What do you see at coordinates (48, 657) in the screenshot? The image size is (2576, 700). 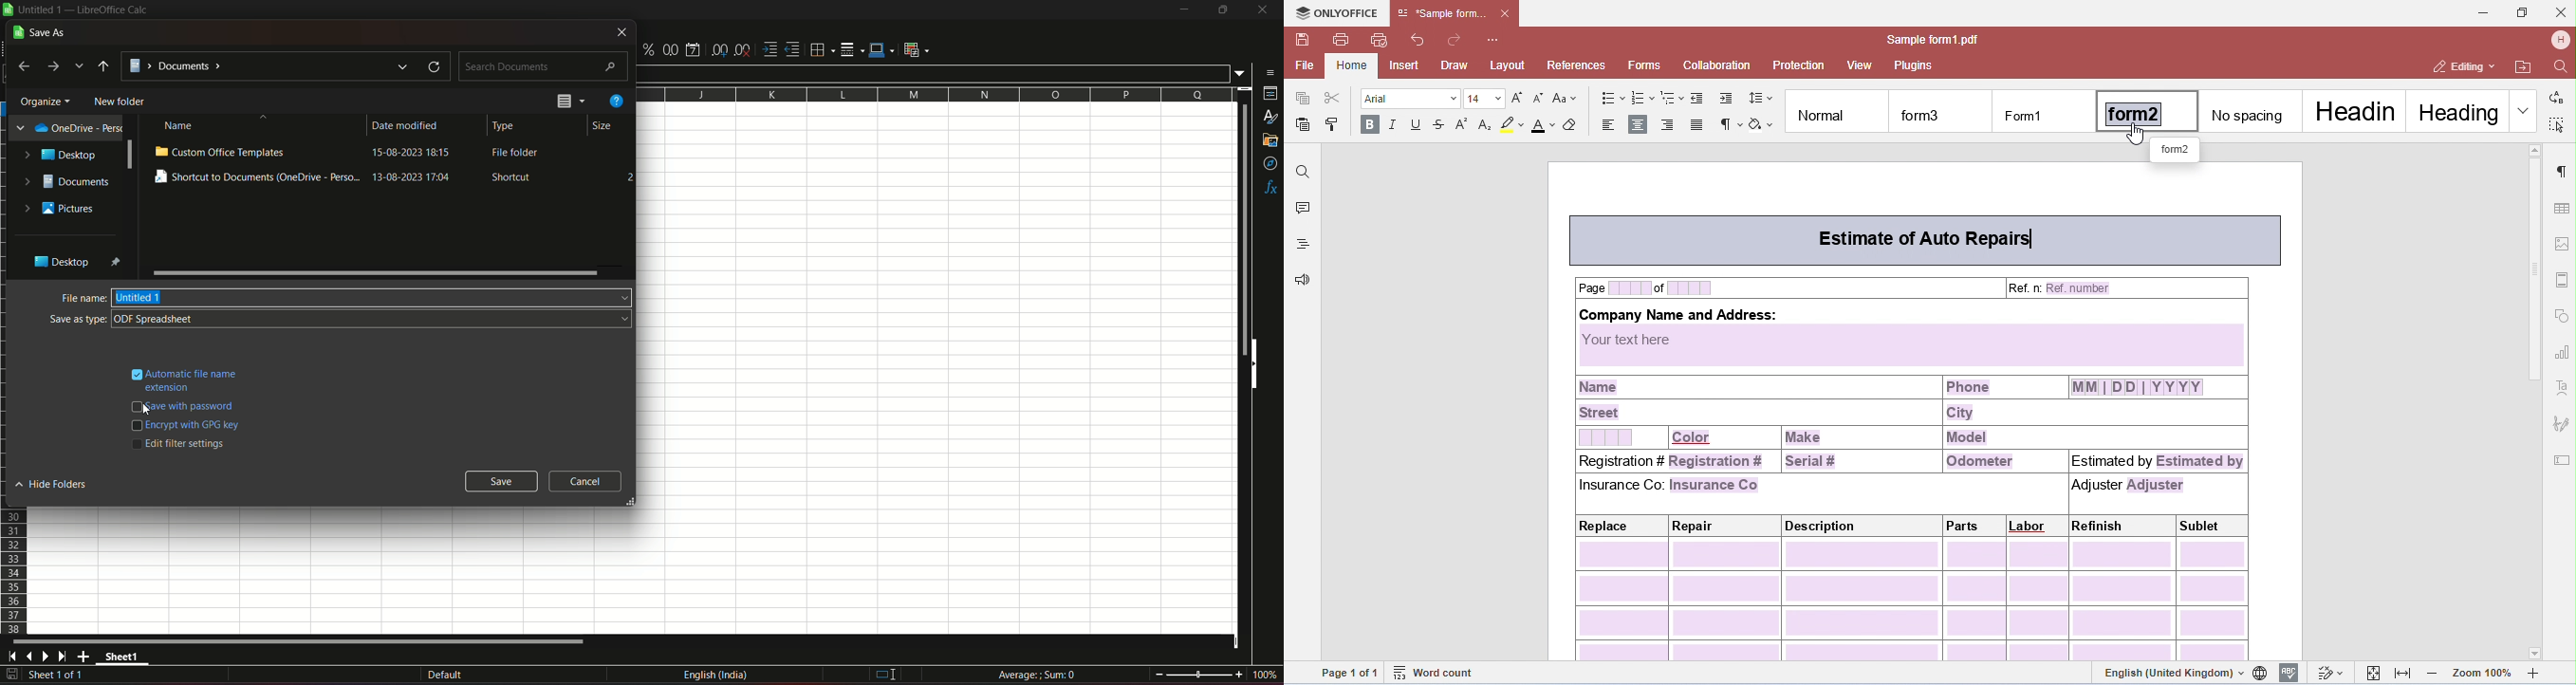 I see `next sheet` at bounding box center [48, 657].